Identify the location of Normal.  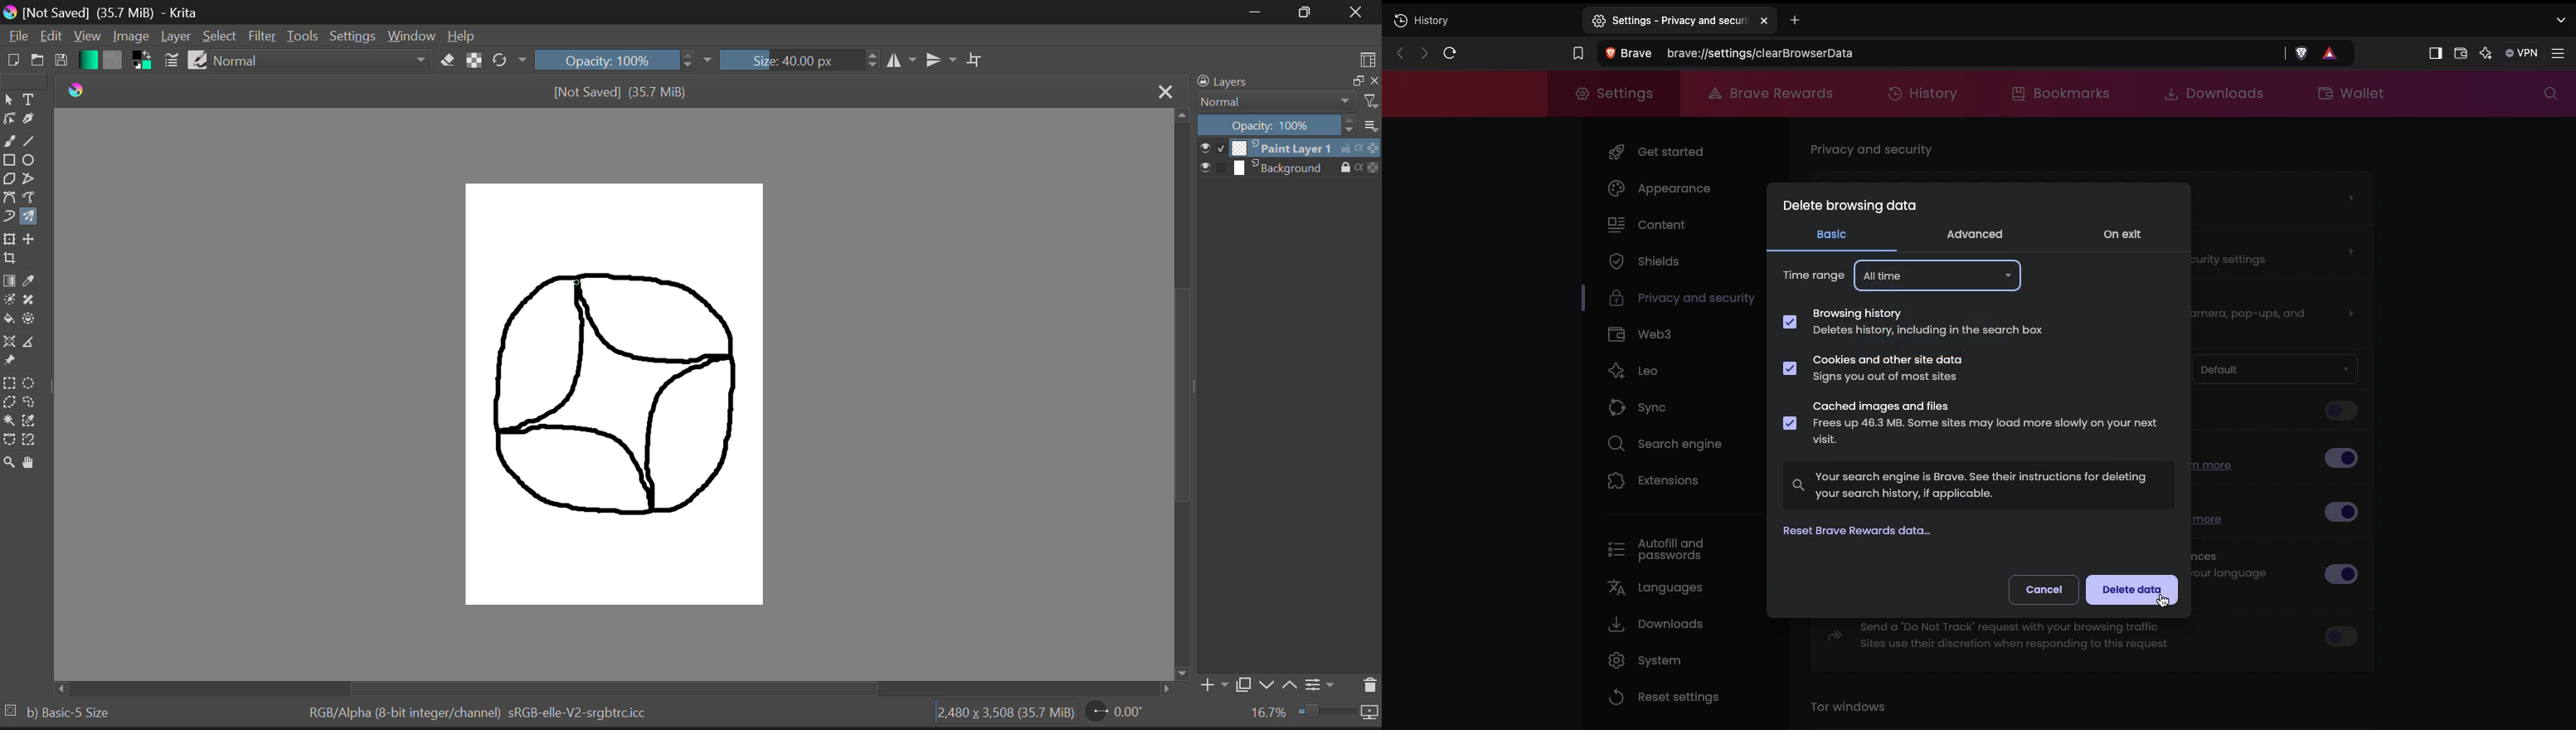
(1273, 102).